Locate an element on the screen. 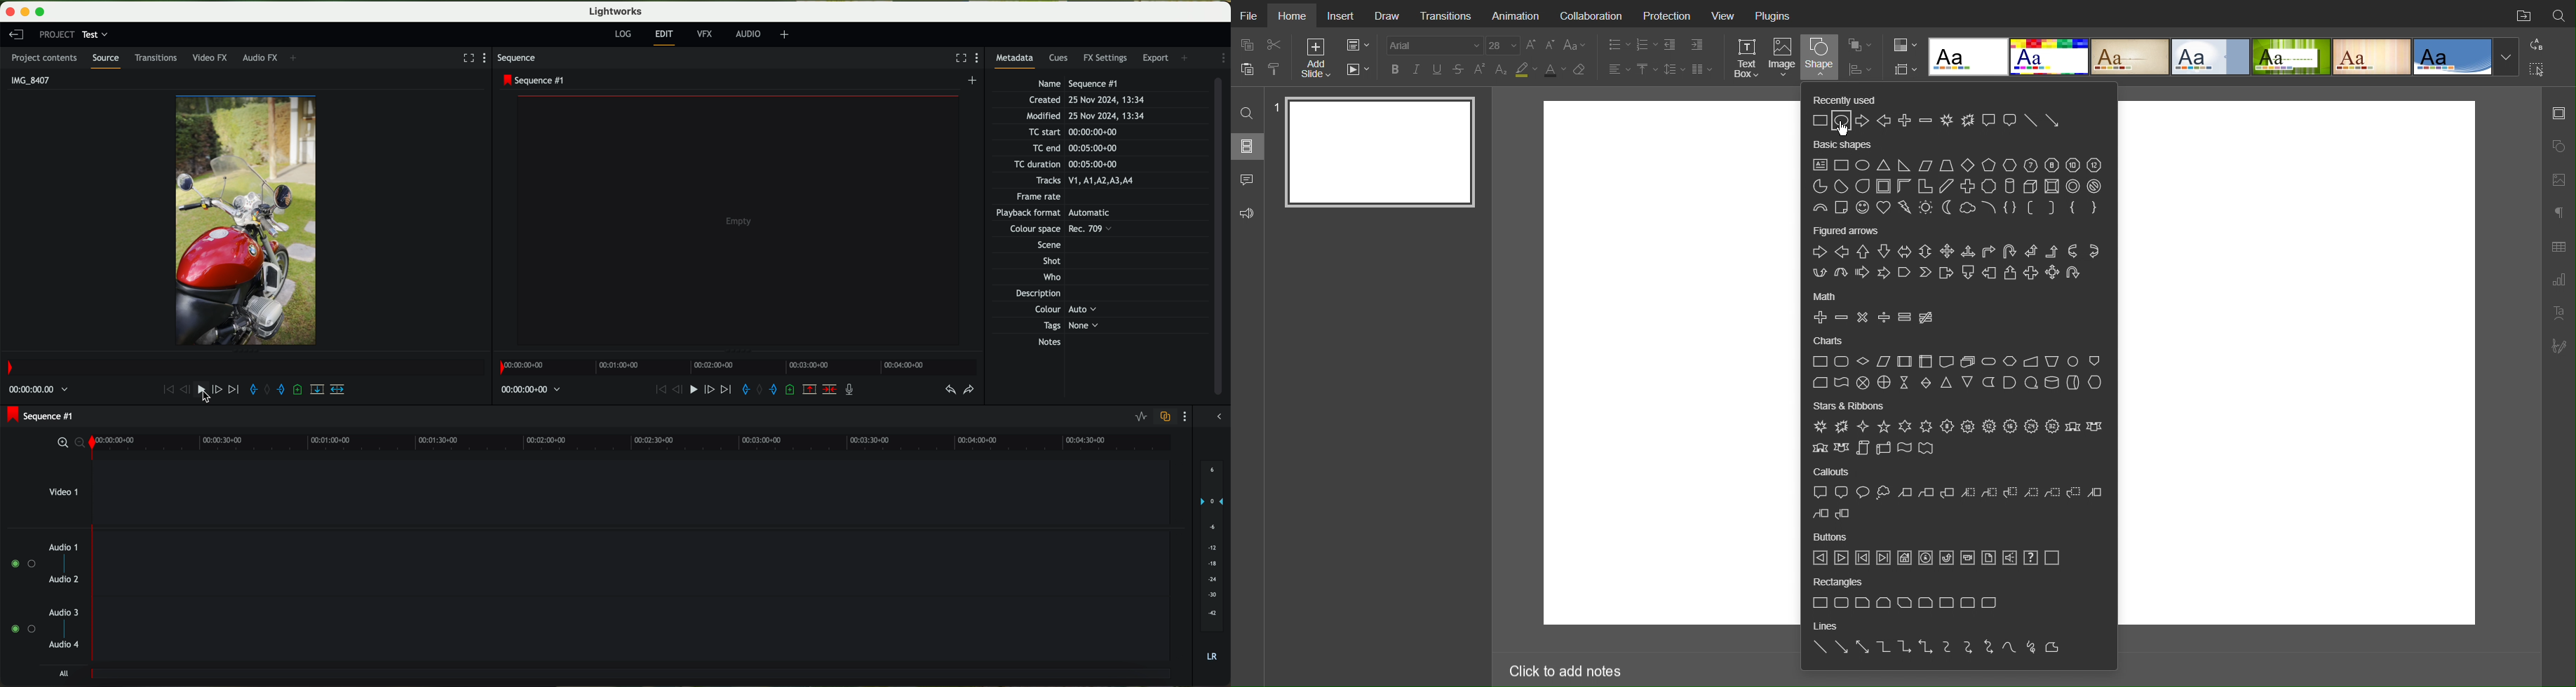 Image resolution: width=2576 pixels, height=700 pixels. Arrangement is located at coordinates (1859, 43).